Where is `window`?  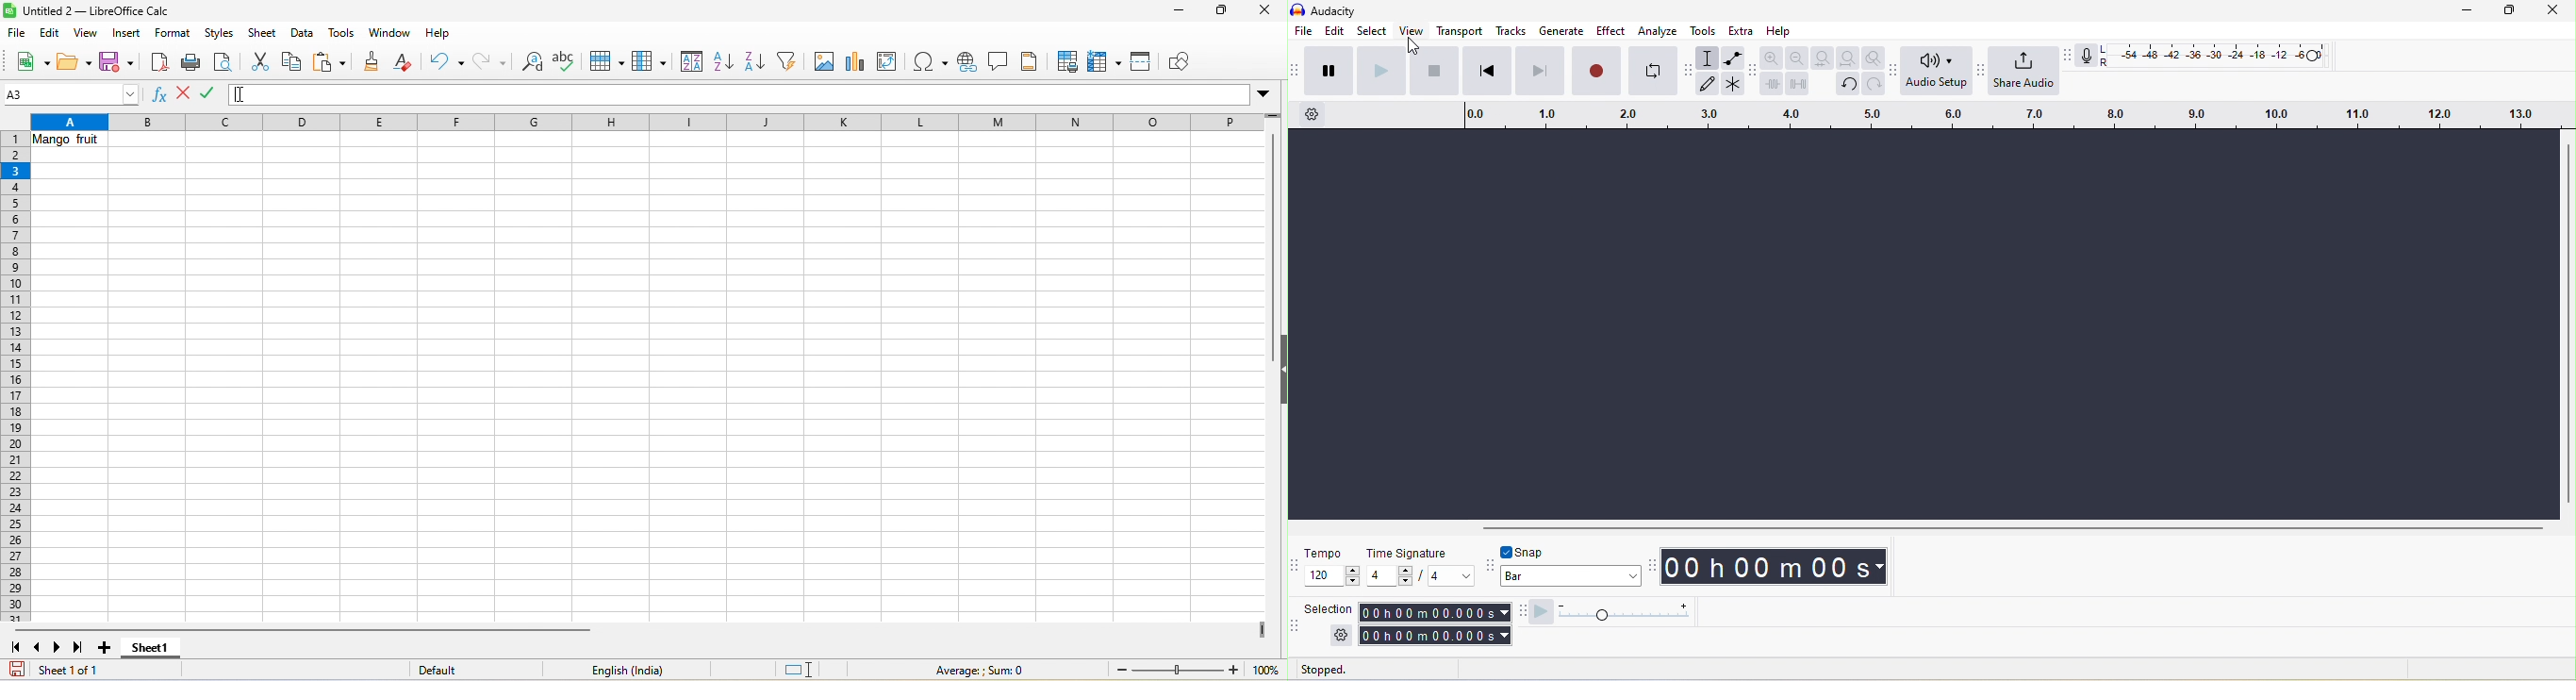 window is located at coordinates (388, 32).